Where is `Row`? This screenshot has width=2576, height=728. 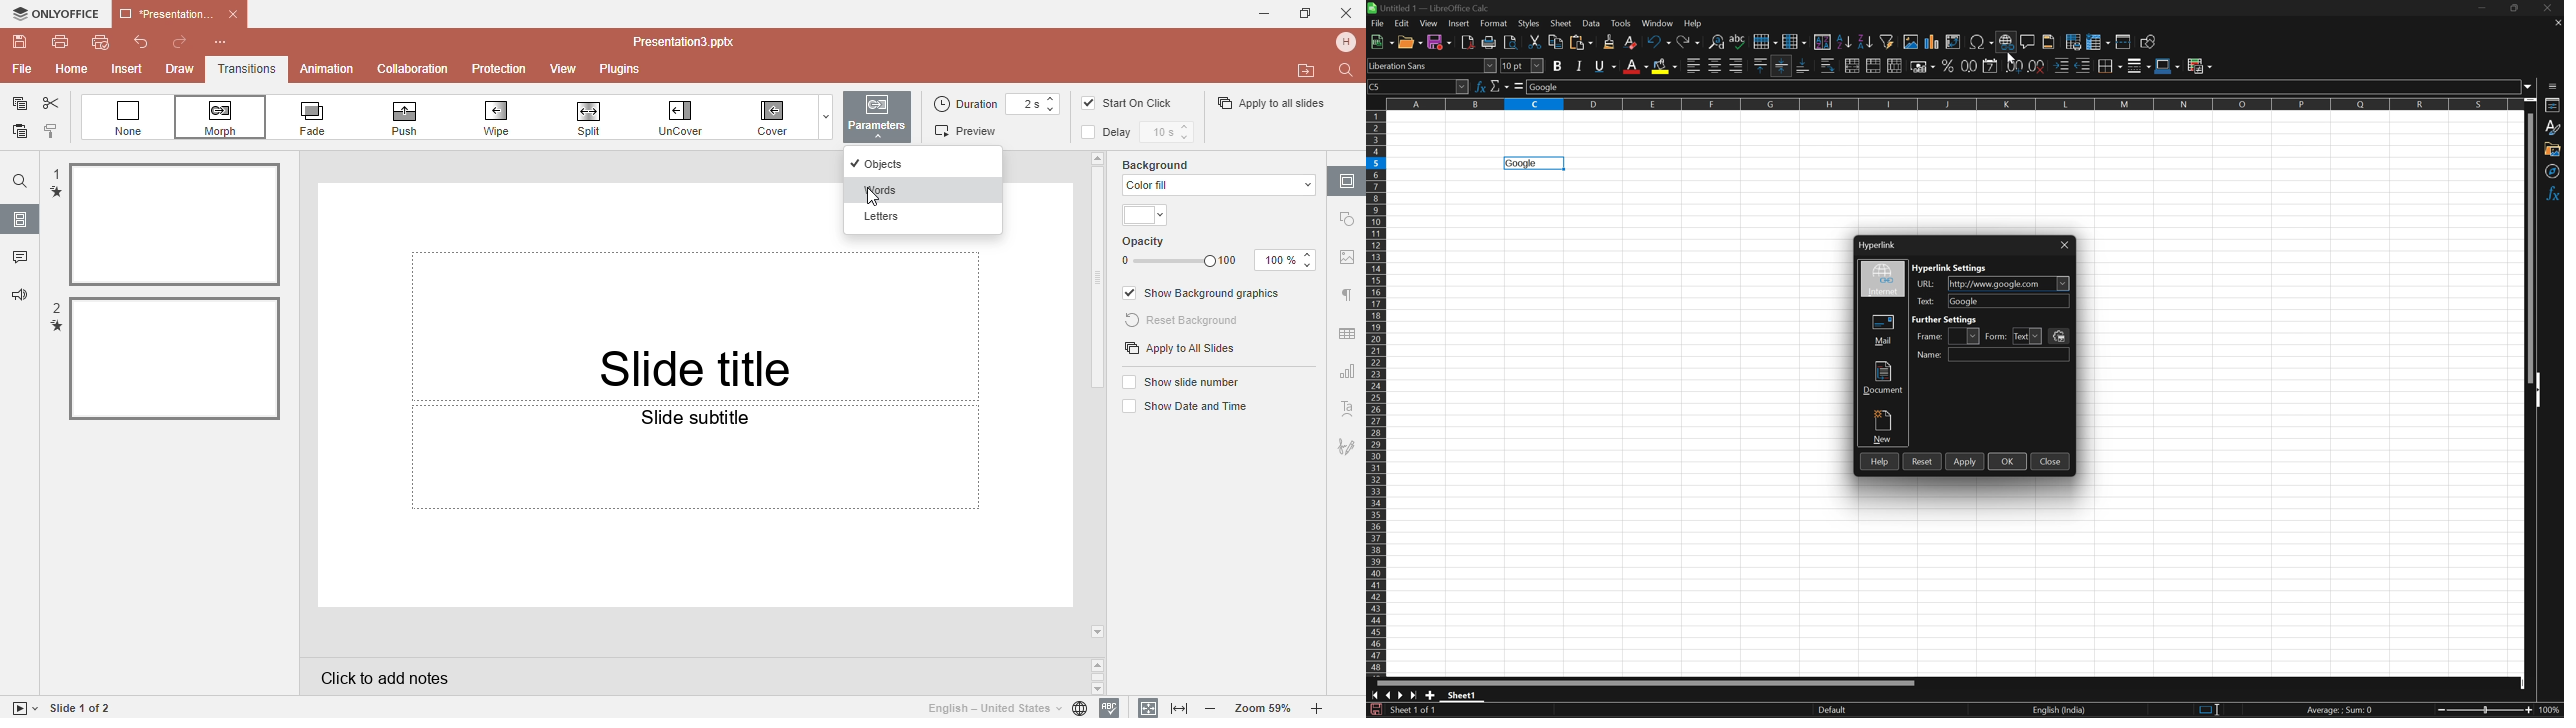
Row is located at coordinates (1765, 38).